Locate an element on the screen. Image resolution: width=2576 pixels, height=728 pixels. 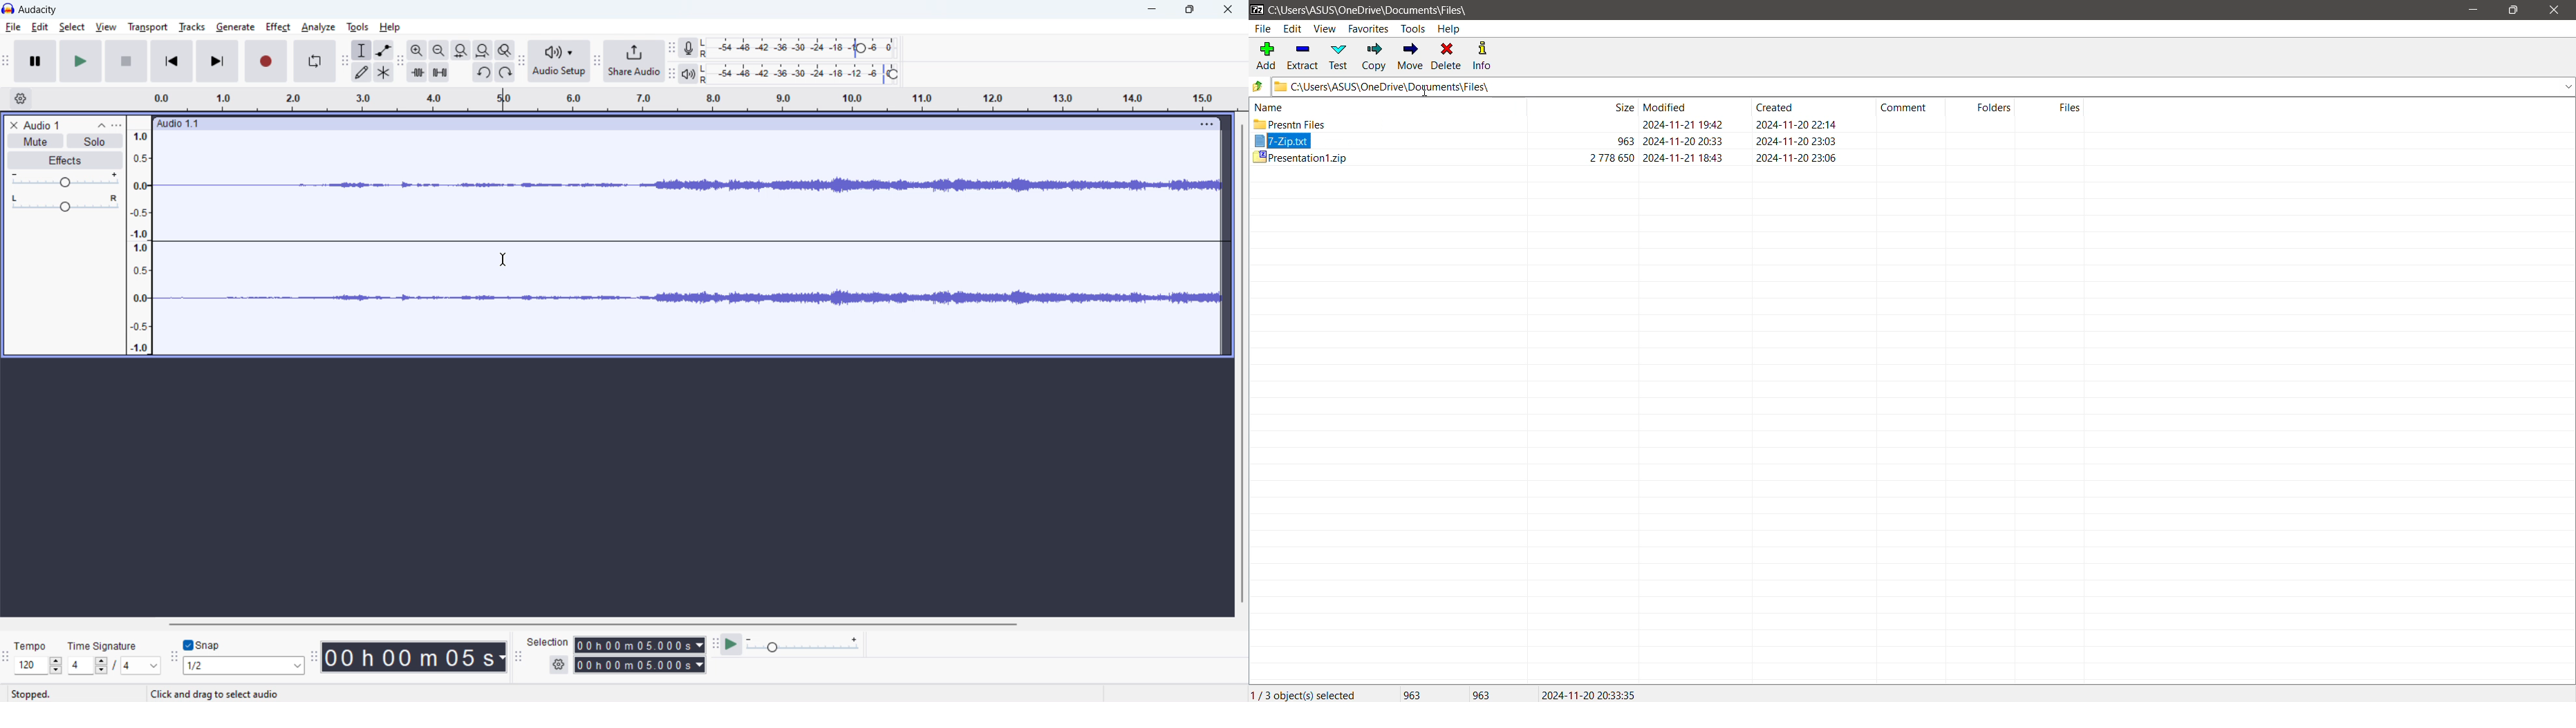
view is located at coordinates (106, 27).